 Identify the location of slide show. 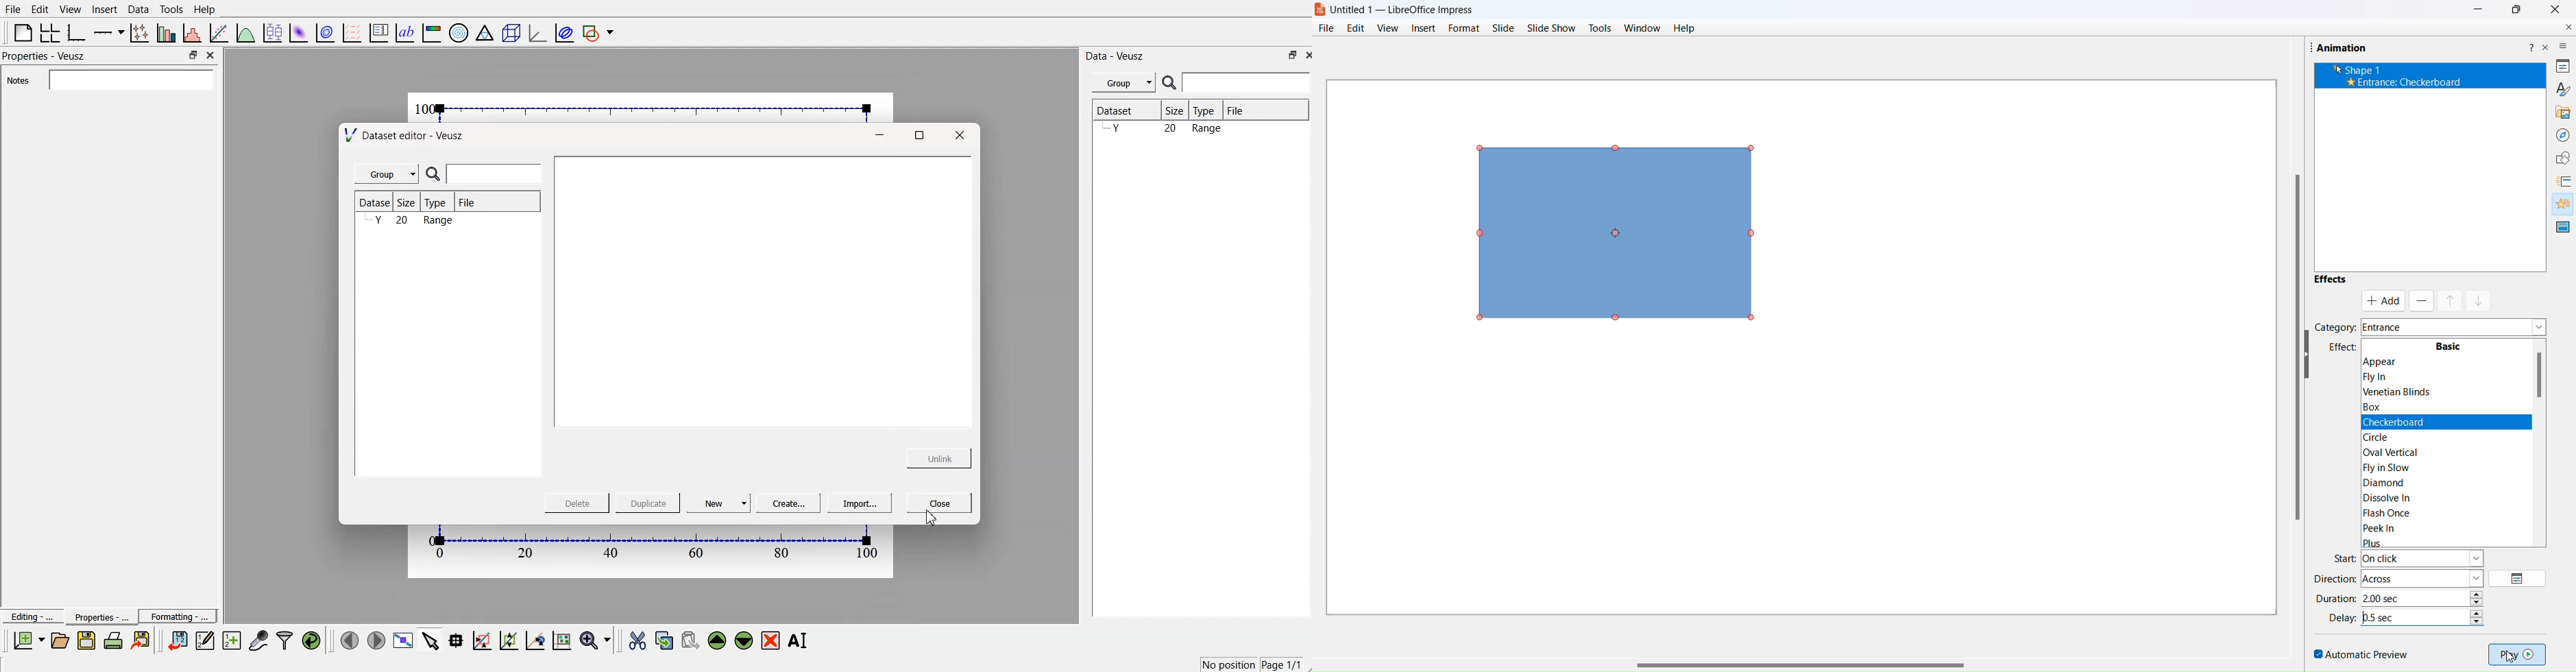
(1552, 28).